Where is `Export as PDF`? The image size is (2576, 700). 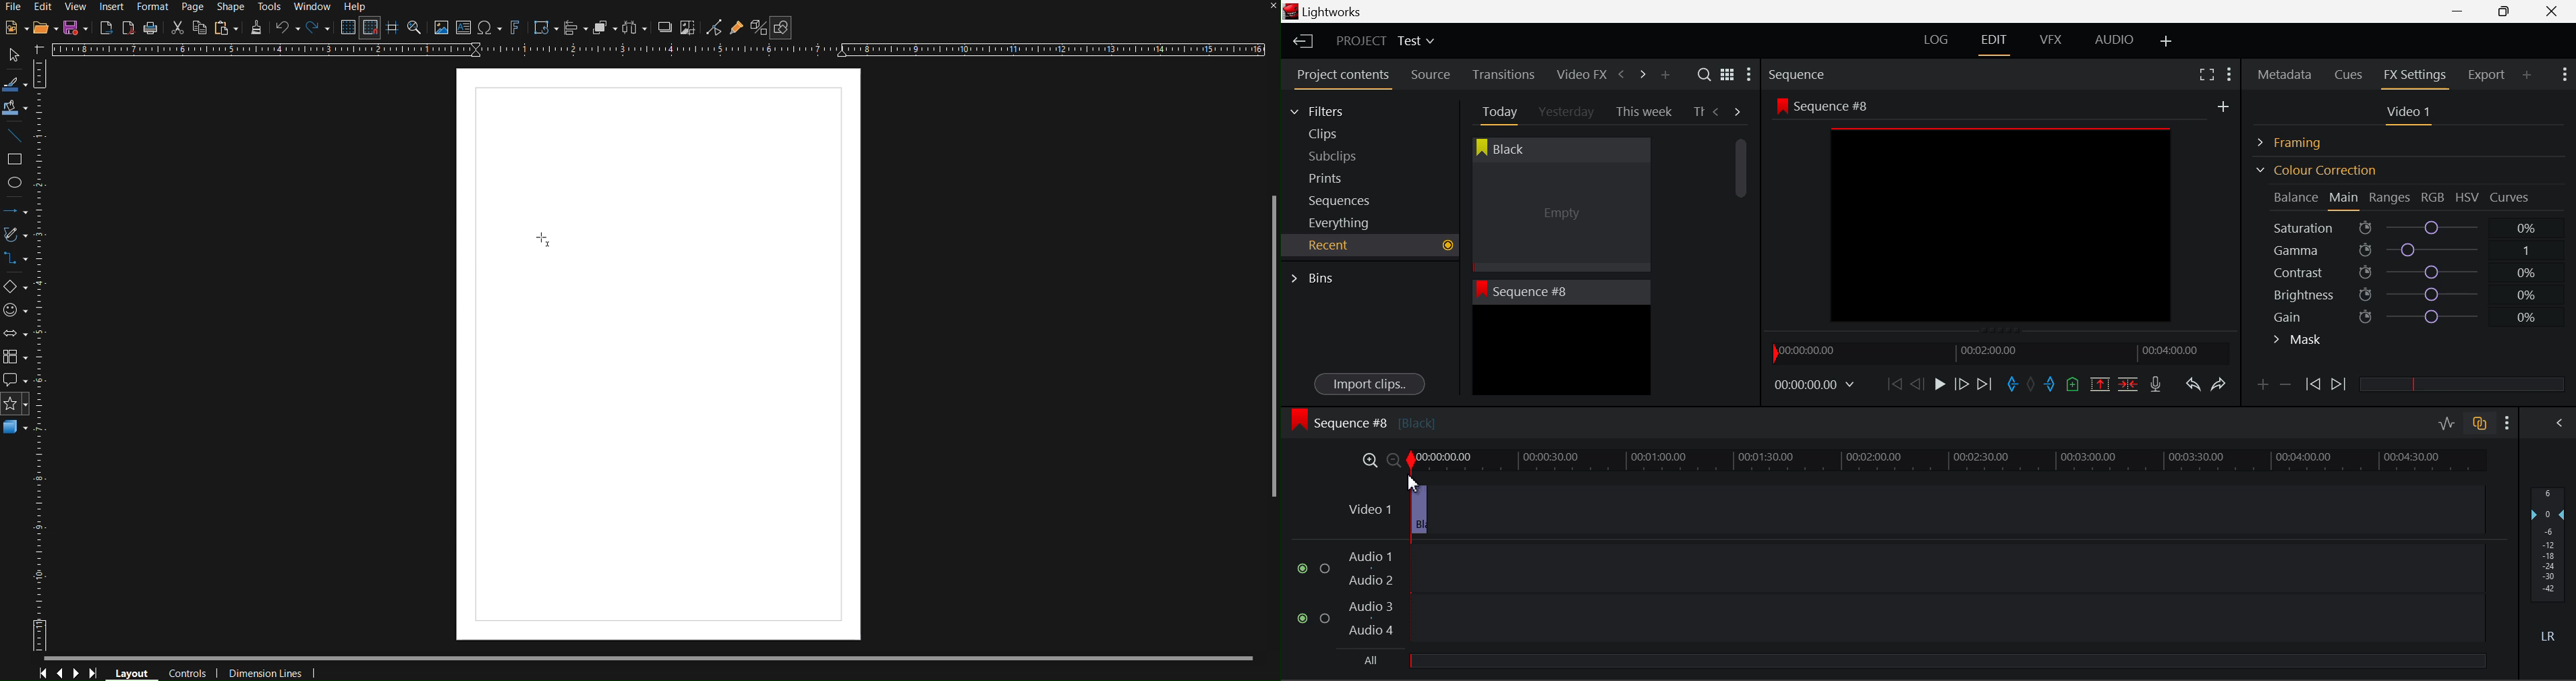
Export as PDF is located at coordinates (129, 27).